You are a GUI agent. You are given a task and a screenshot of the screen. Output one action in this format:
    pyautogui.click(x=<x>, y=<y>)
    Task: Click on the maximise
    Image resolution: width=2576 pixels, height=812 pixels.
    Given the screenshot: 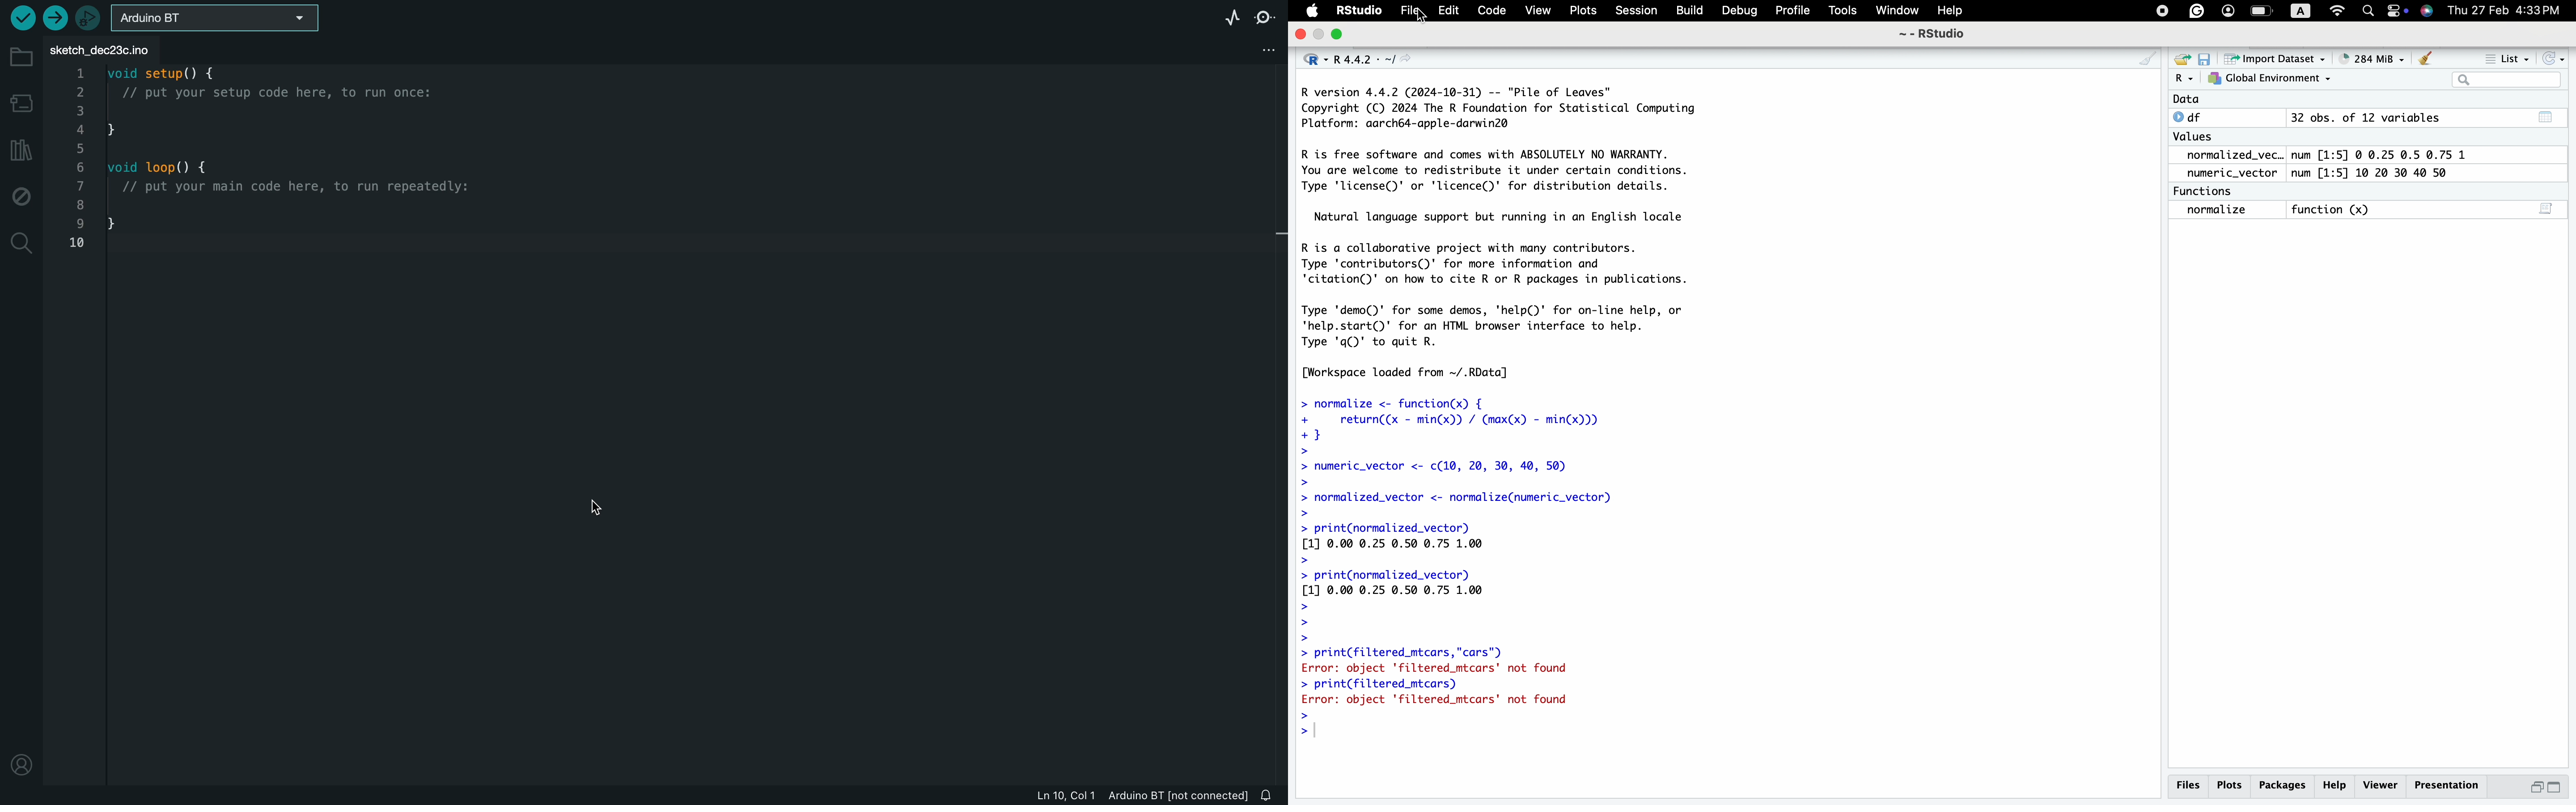 What is the action you would take?
    pyautogui.click(x=2555, y=787)
    